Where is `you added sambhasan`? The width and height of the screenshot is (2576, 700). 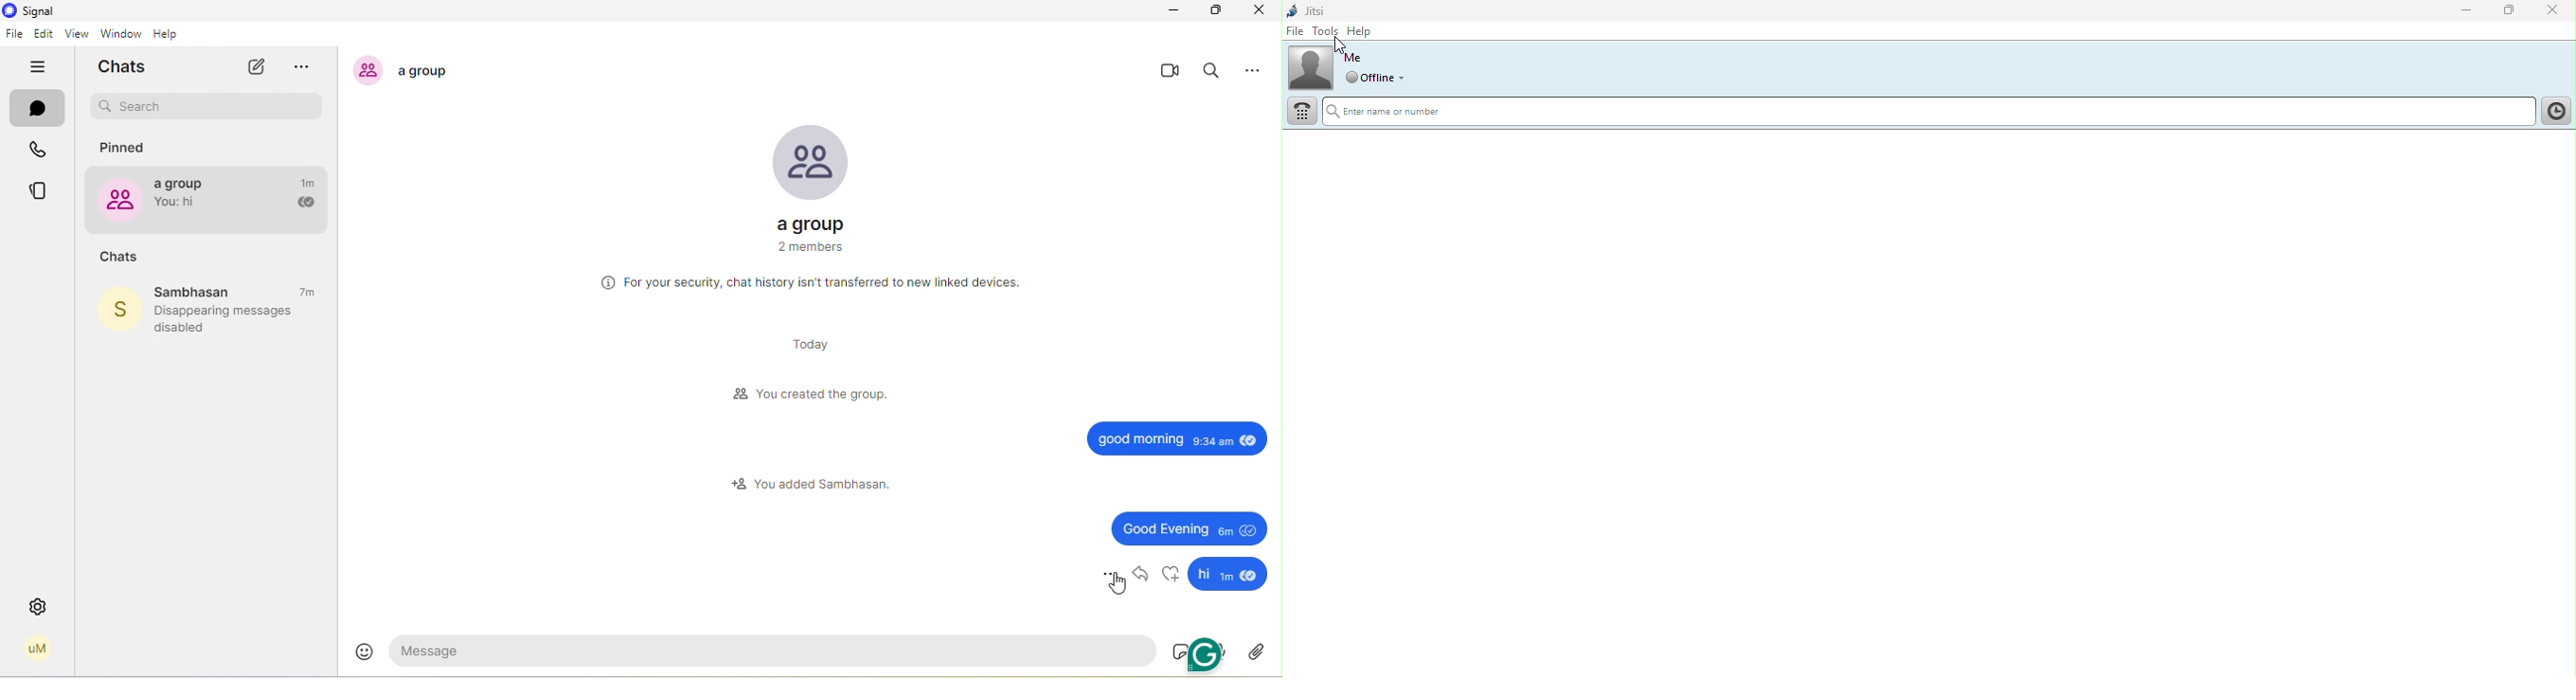
you added sambhasan is located at coordinates (809, 483).